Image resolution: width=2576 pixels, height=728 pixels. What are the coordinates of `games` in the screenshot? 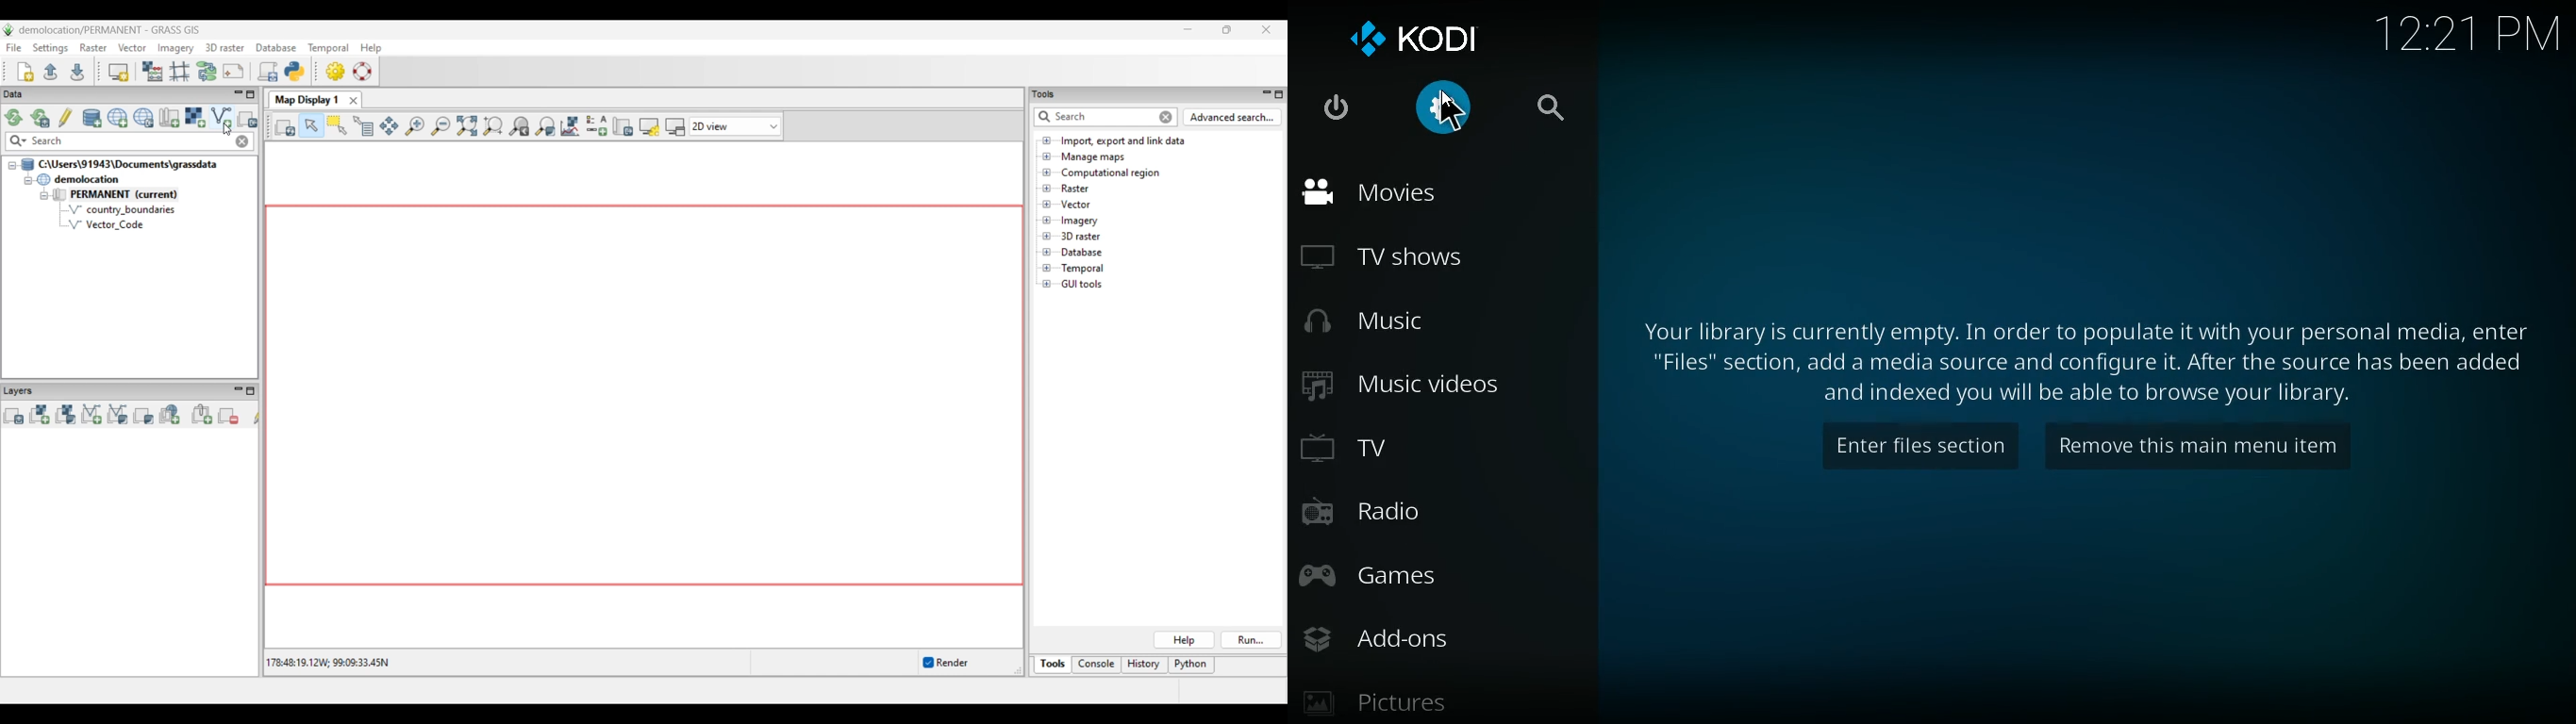 It's located at (1424, 575).